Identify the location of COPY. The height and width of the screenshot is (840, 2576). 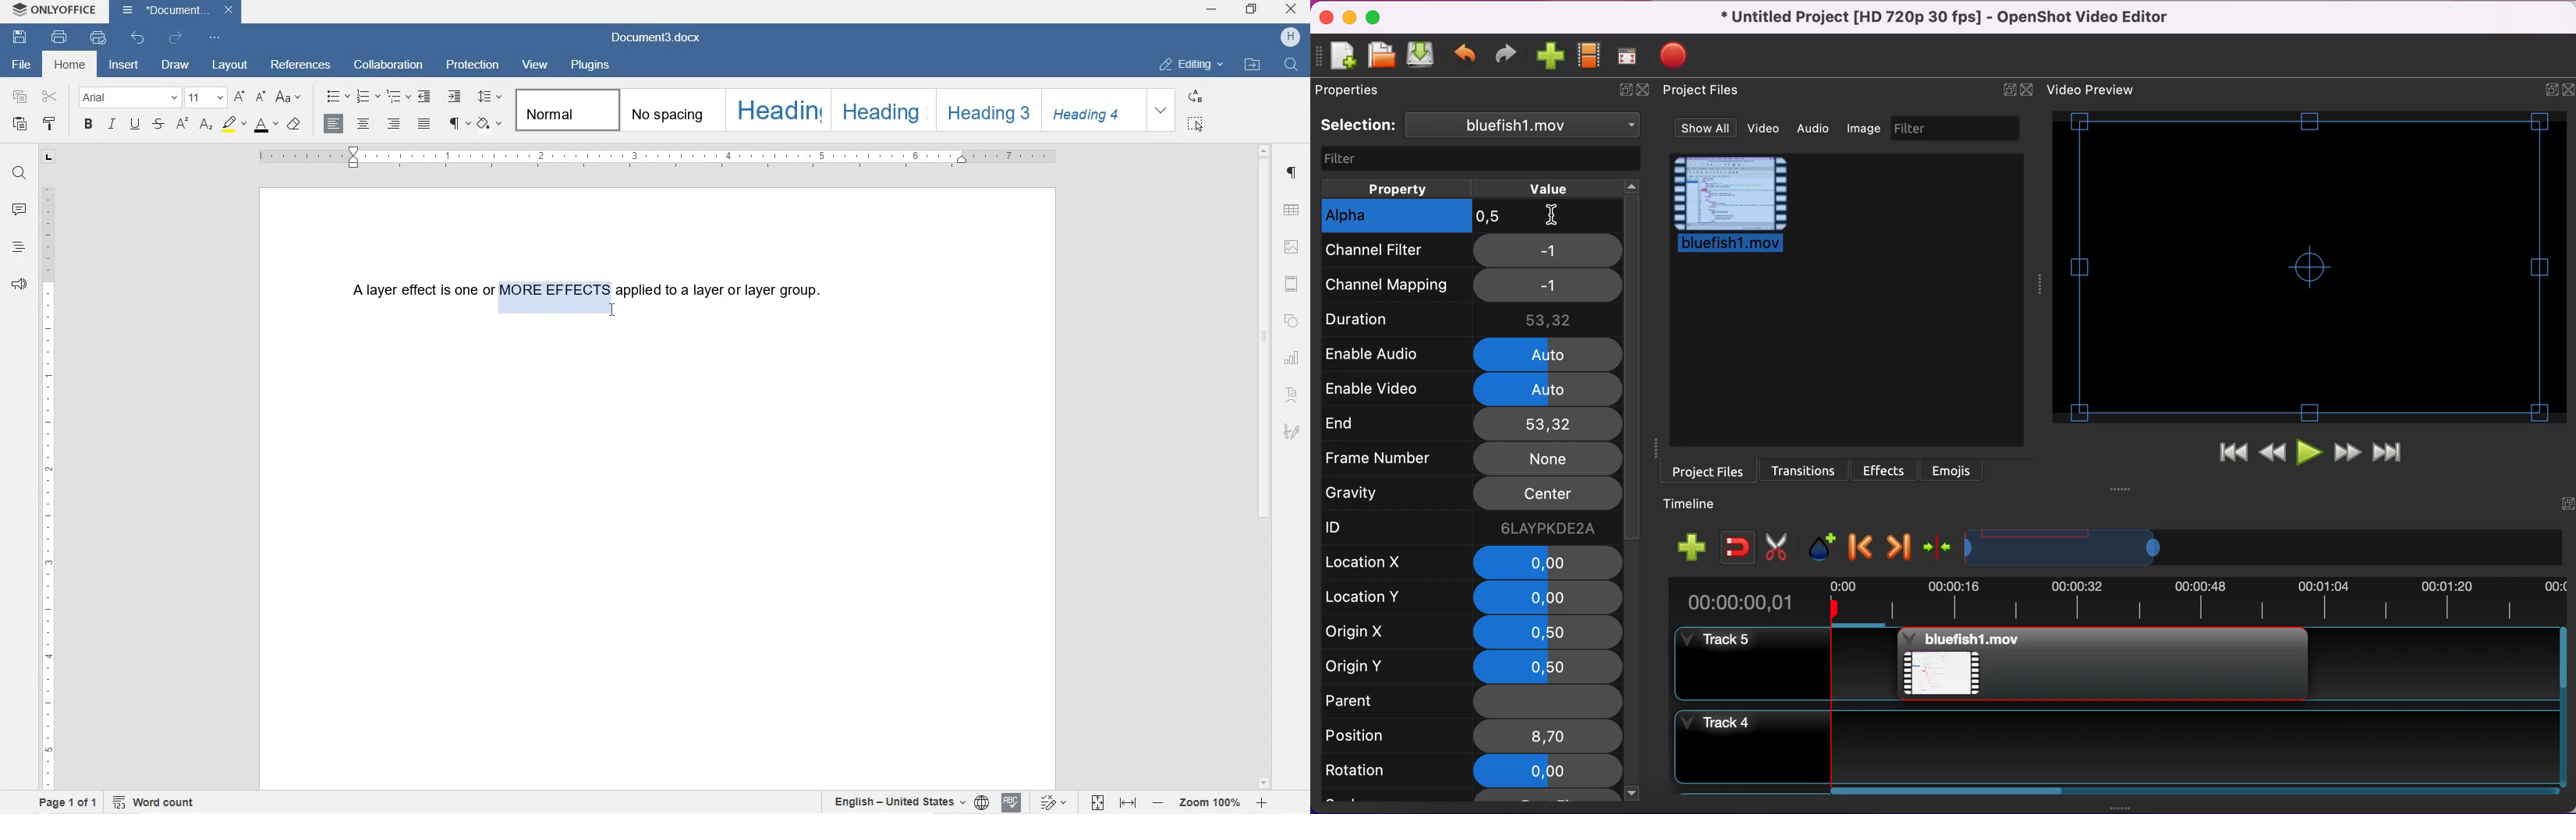
(22, 97).